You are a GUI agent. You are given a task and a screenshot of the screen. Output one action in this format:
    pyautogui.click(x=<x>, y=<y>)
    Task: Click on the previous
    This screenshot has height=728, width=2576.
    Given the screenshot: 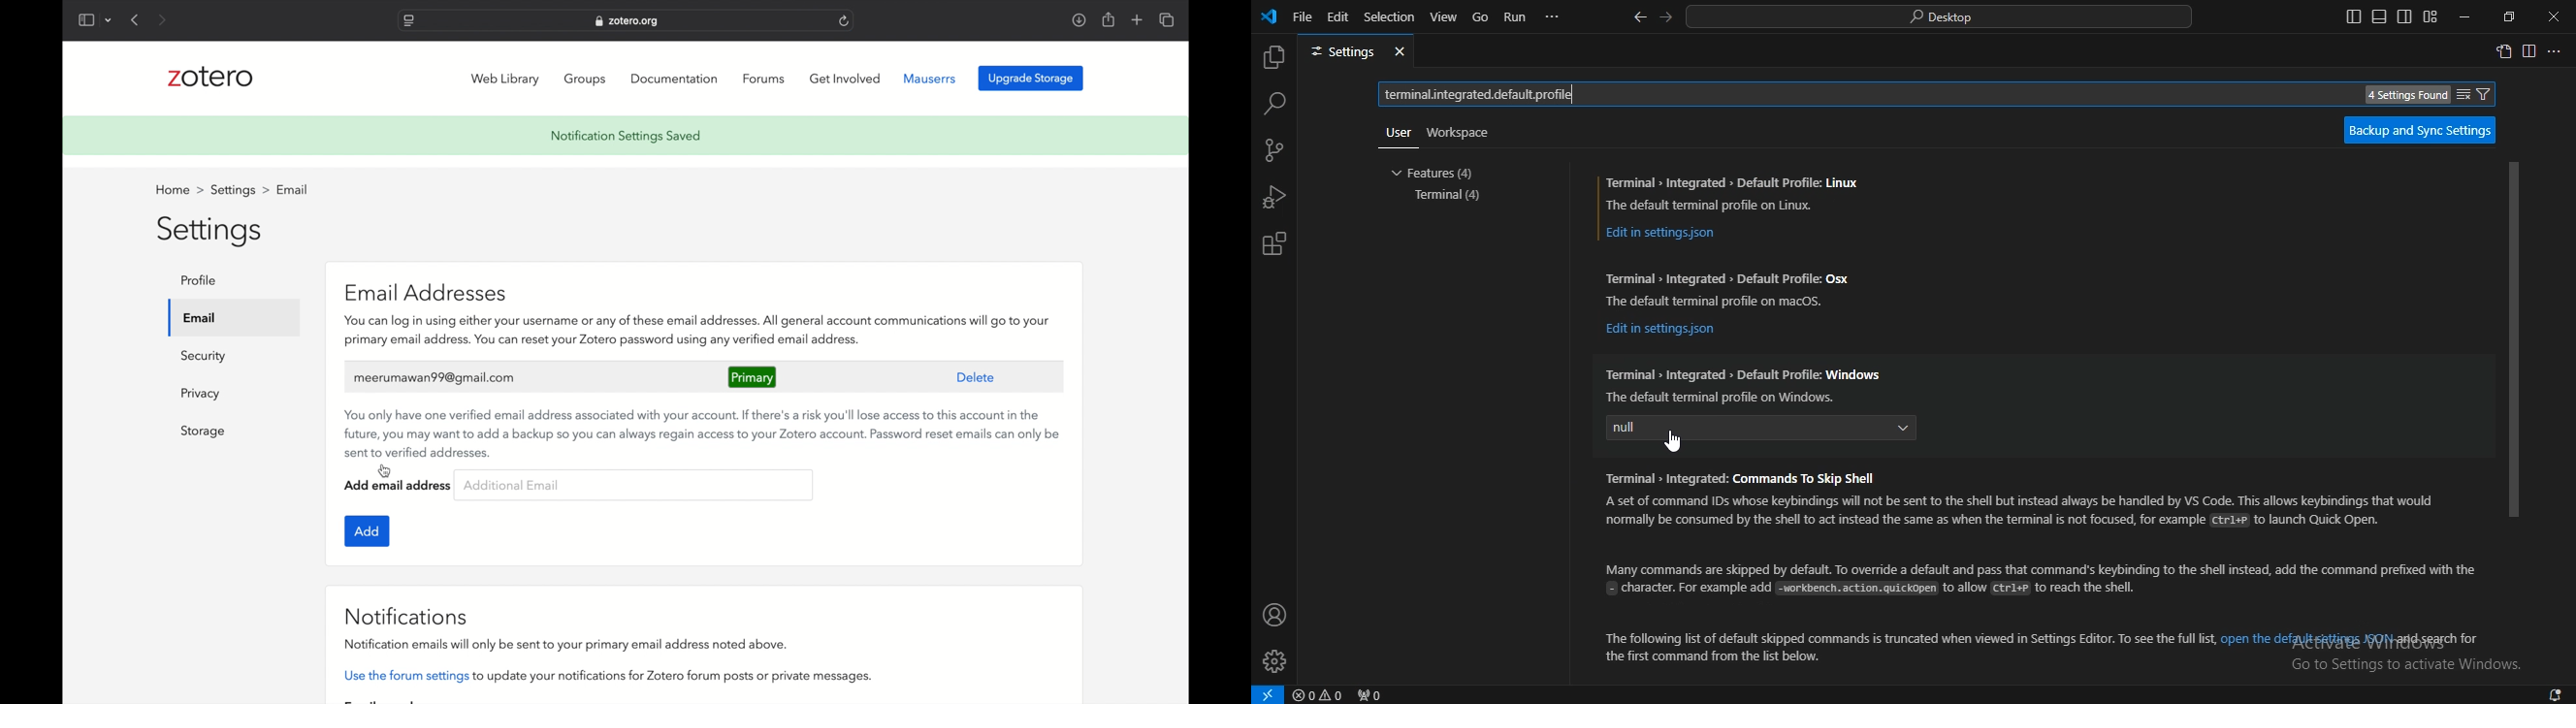 What is the action you would take?
    pyautogui.click(x=136, y=20)
    